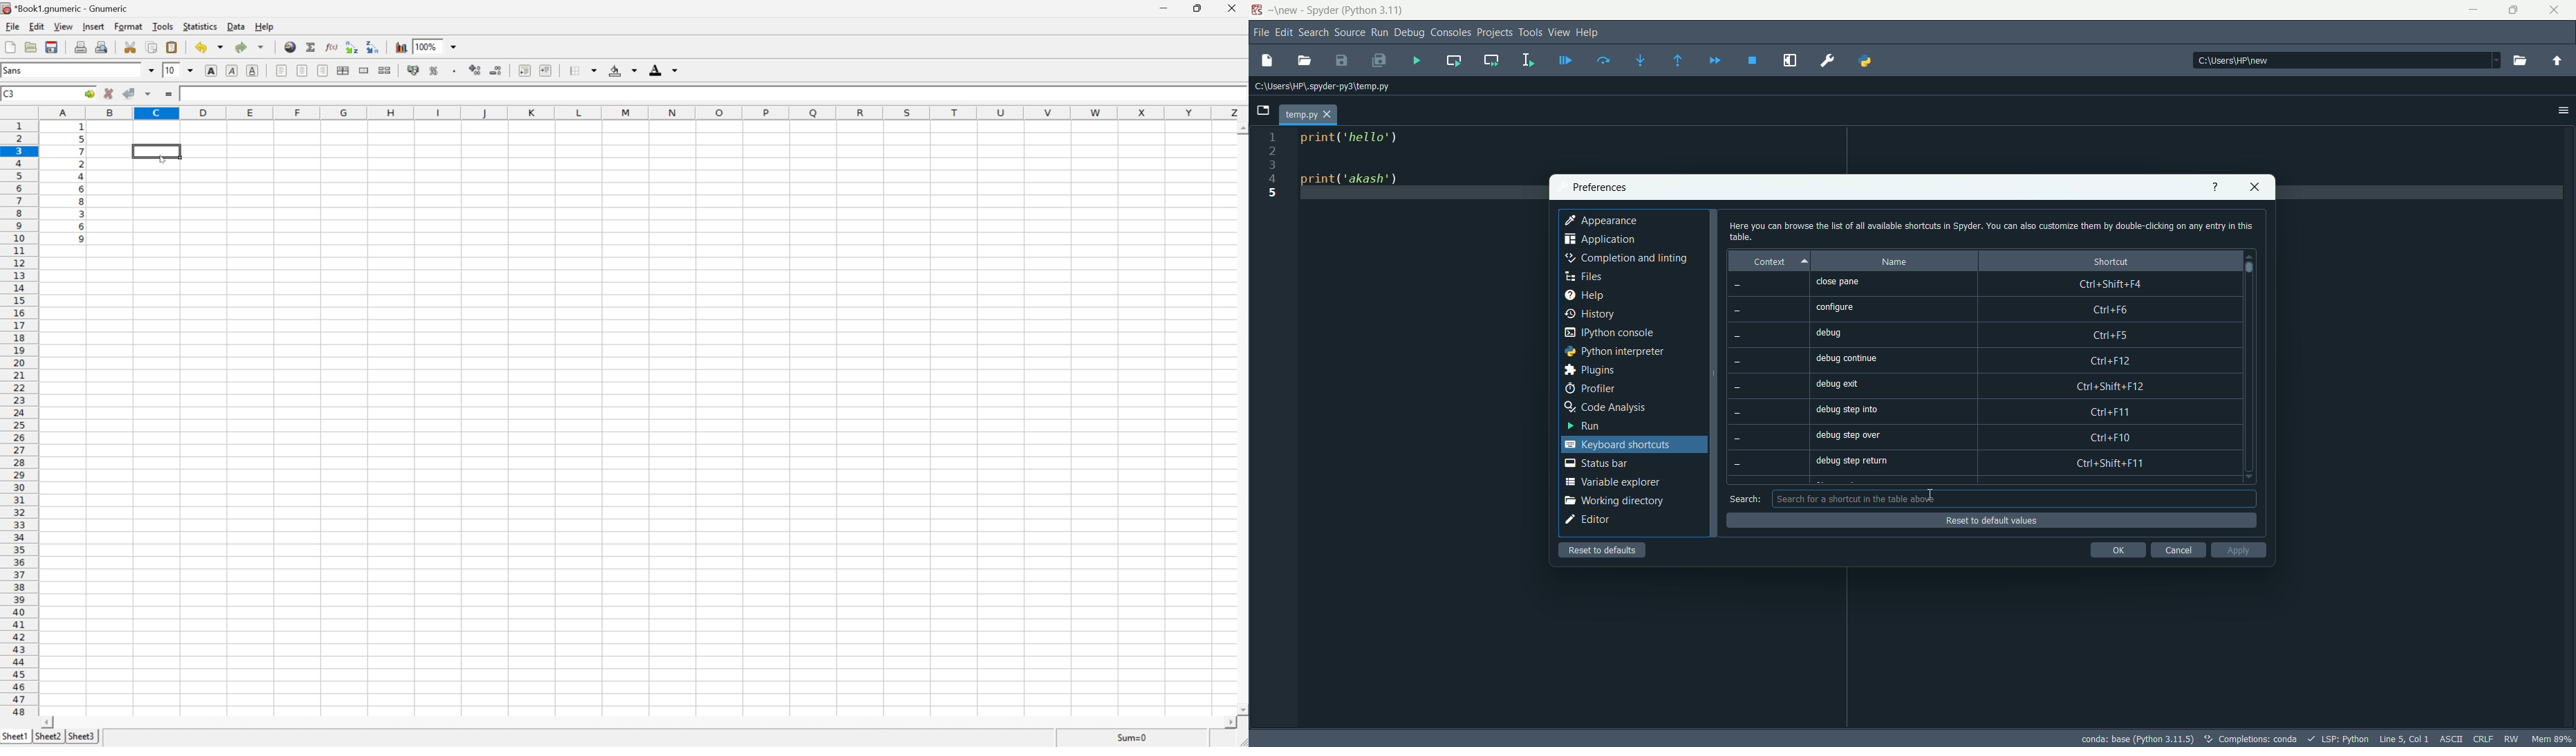 Image resolution: width=2576 pixels, height=756 pixels. What do you see at coordinates (231, 70) in the screenshot?
I see `italic` at bounding box center [231, 70].